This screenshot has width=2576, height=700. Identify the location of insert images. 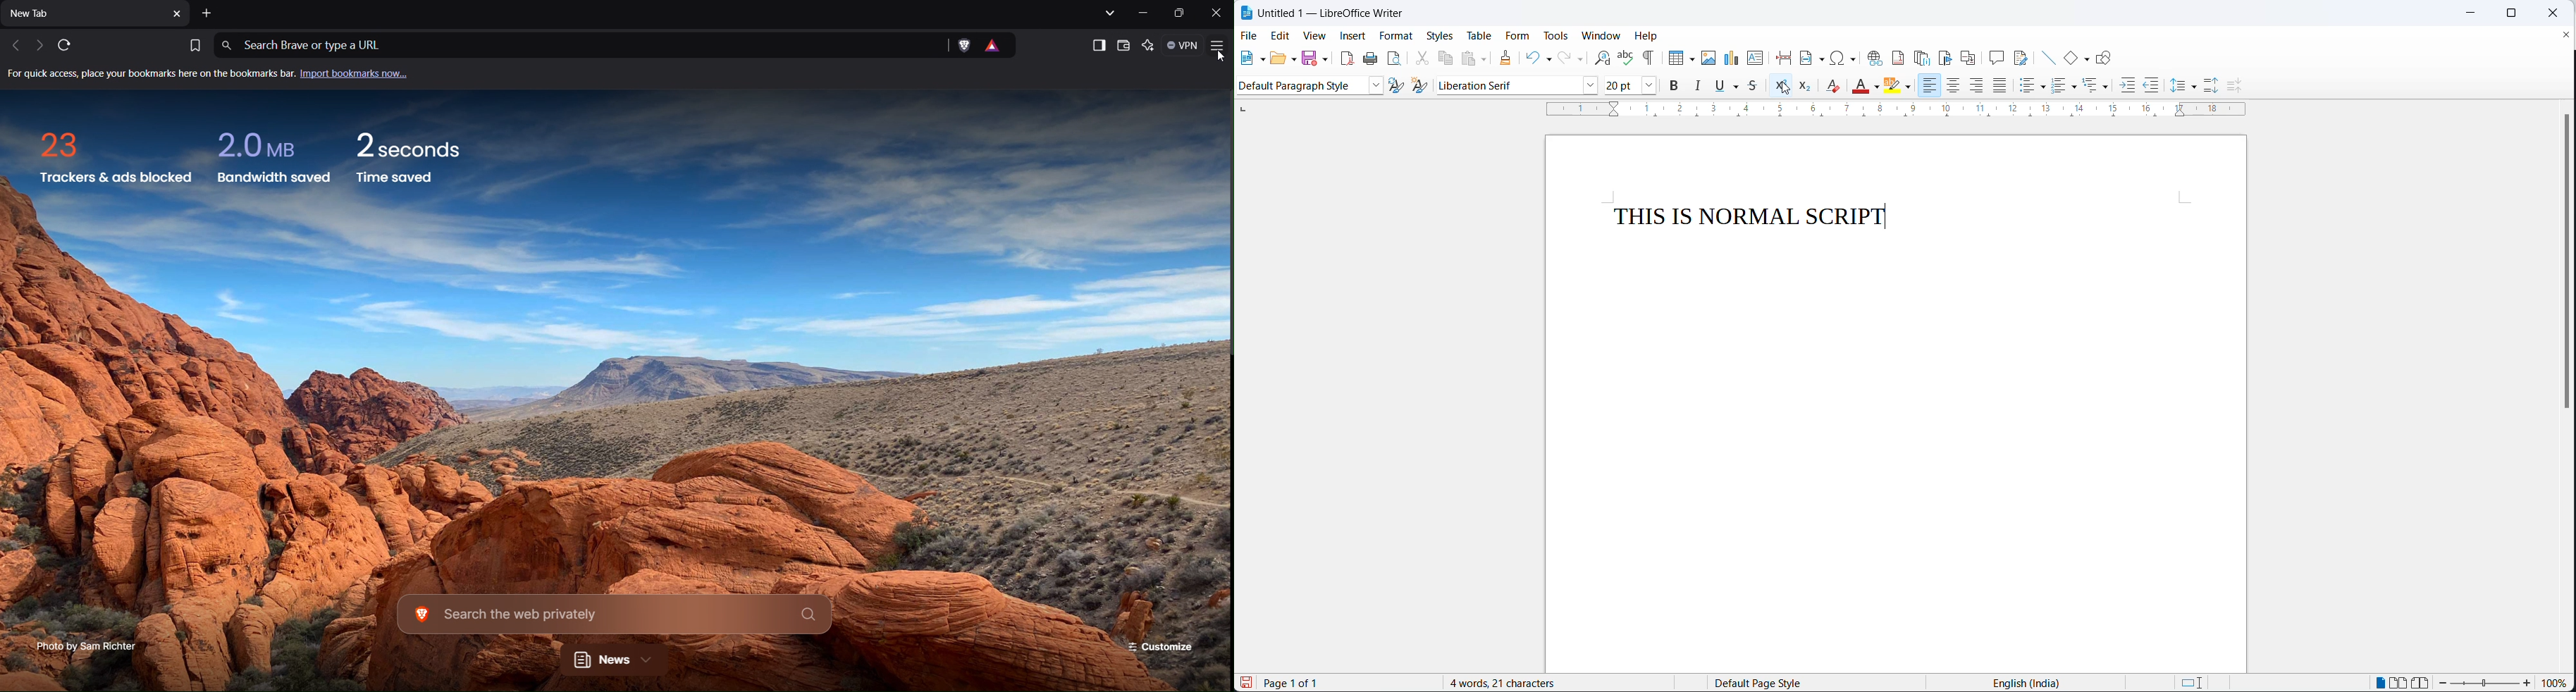
(1708, 58).